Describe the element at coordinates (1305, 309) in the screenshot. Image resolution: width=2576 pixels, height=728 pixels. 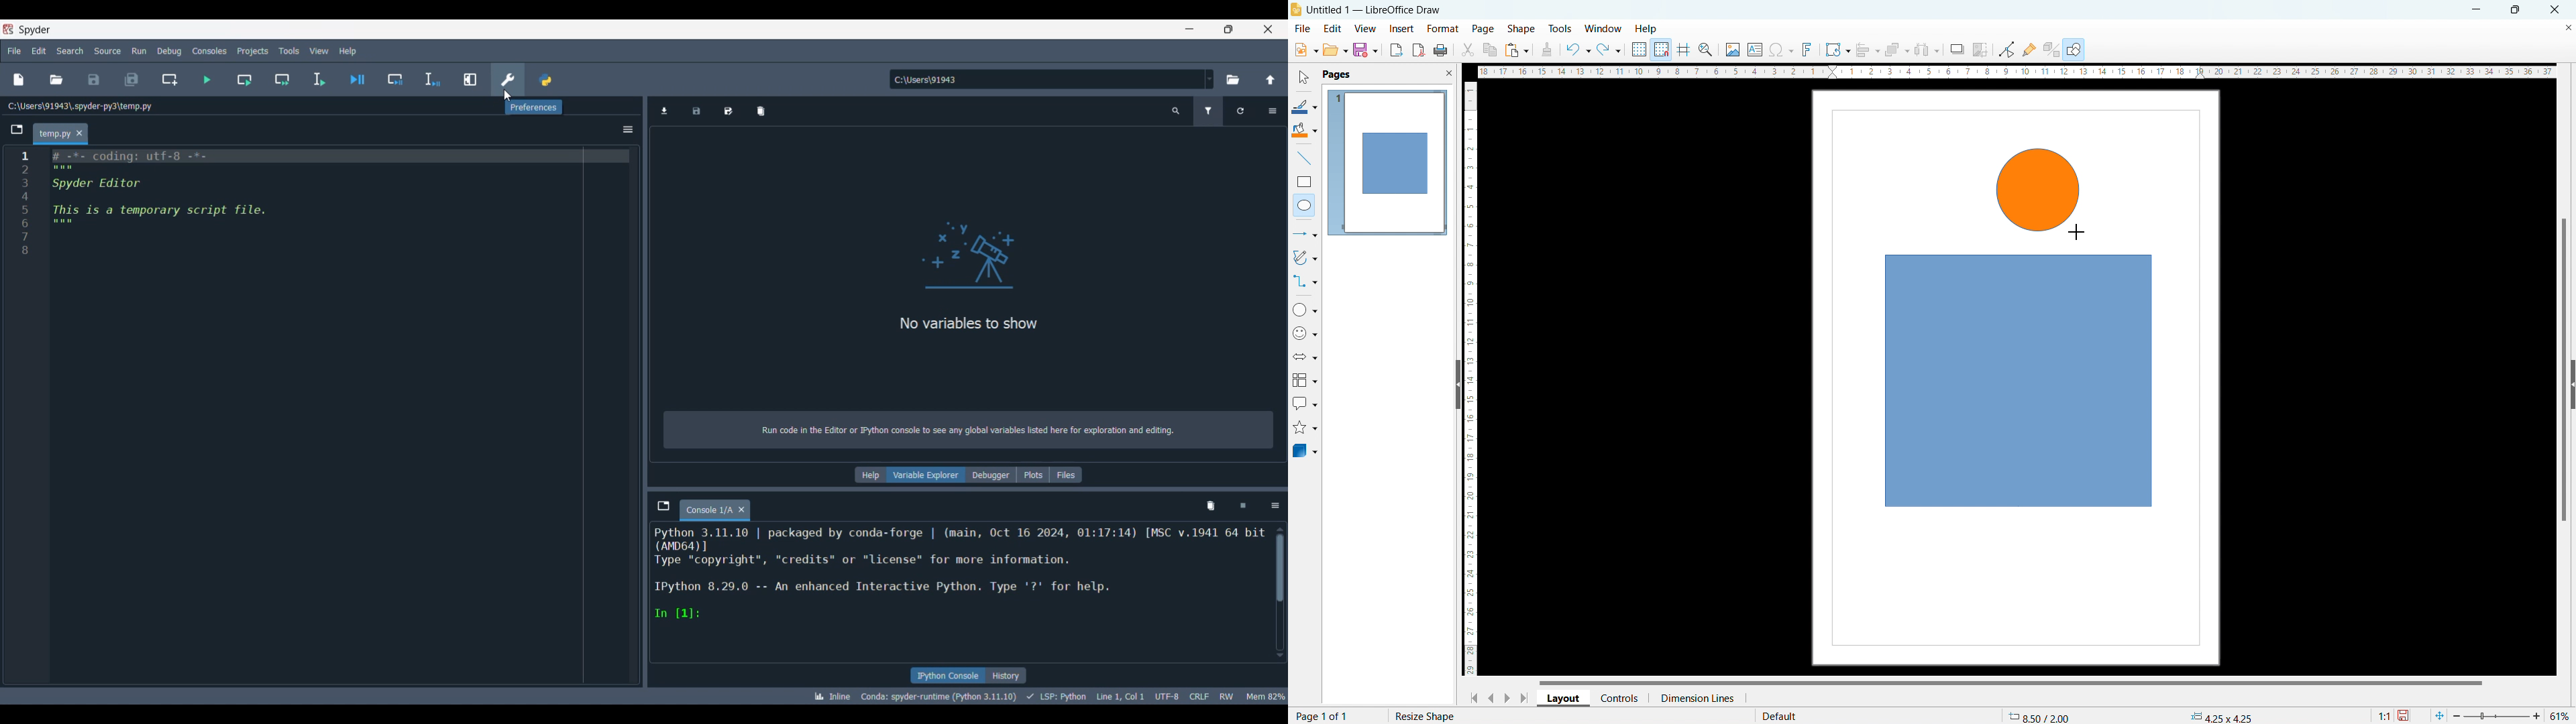
I see `basic shapes` at that location.